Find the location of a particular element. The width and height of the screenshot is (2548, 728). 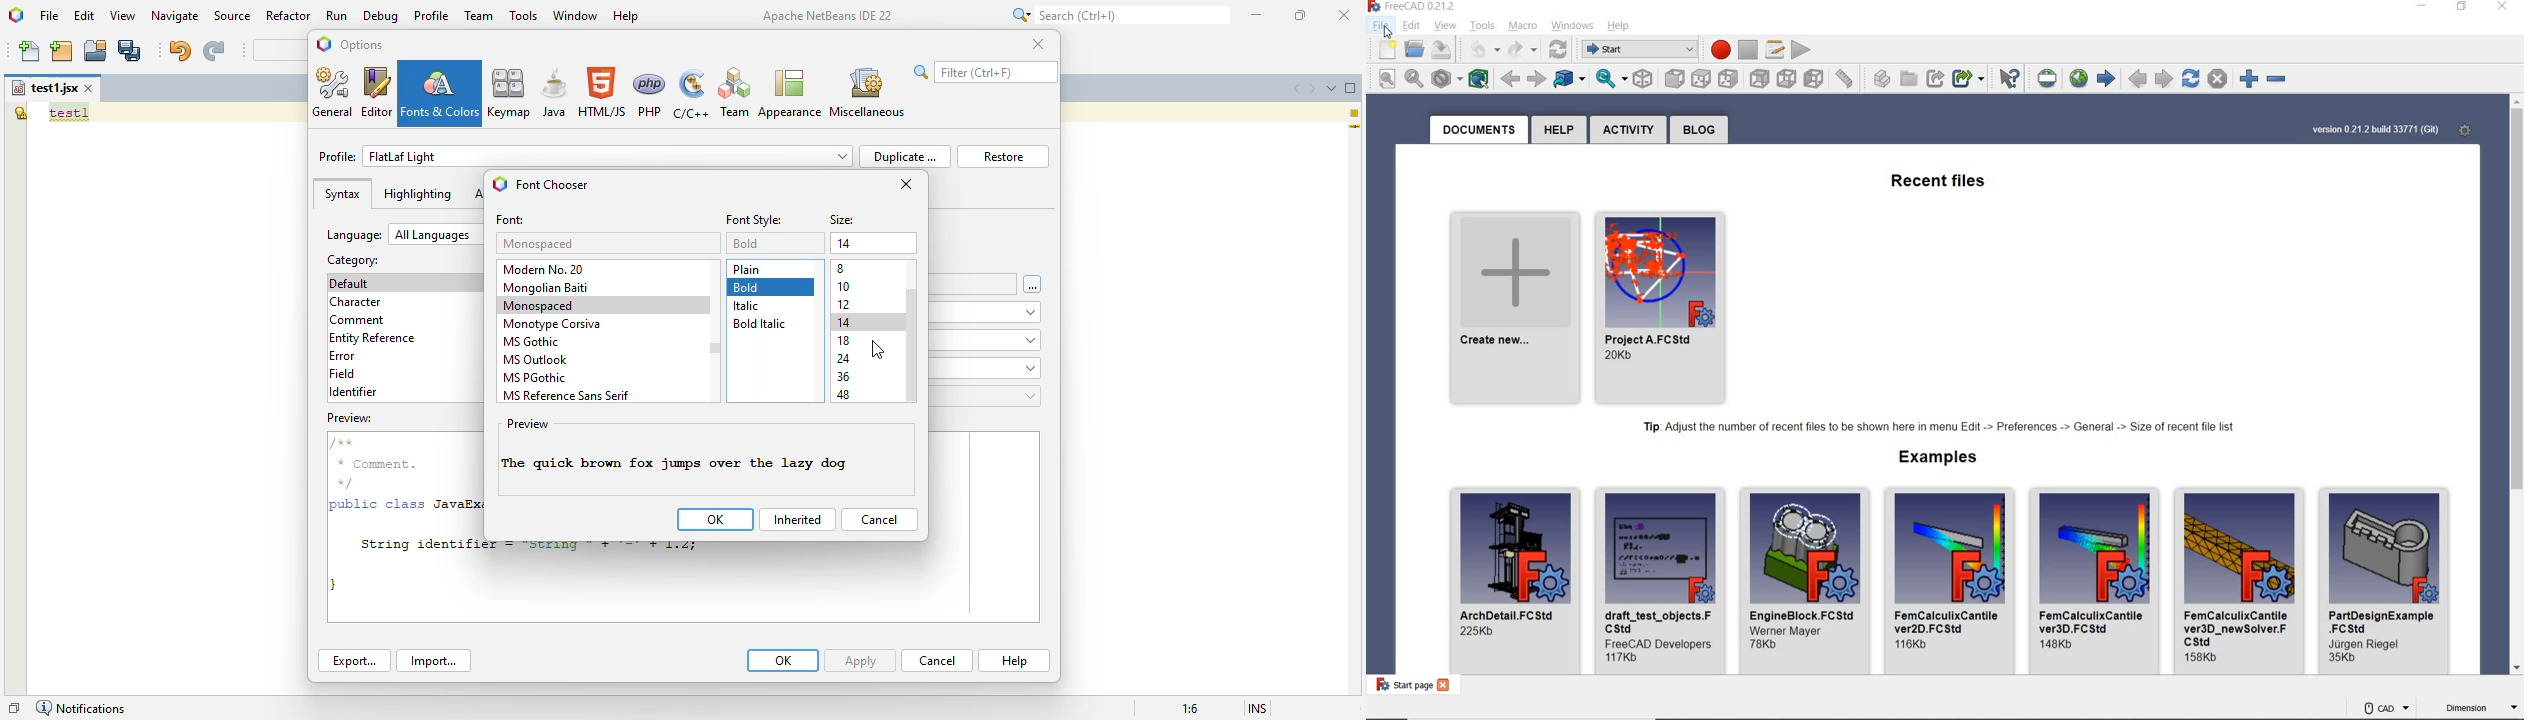

modern no. 20 is located at coordinates (547, 268).